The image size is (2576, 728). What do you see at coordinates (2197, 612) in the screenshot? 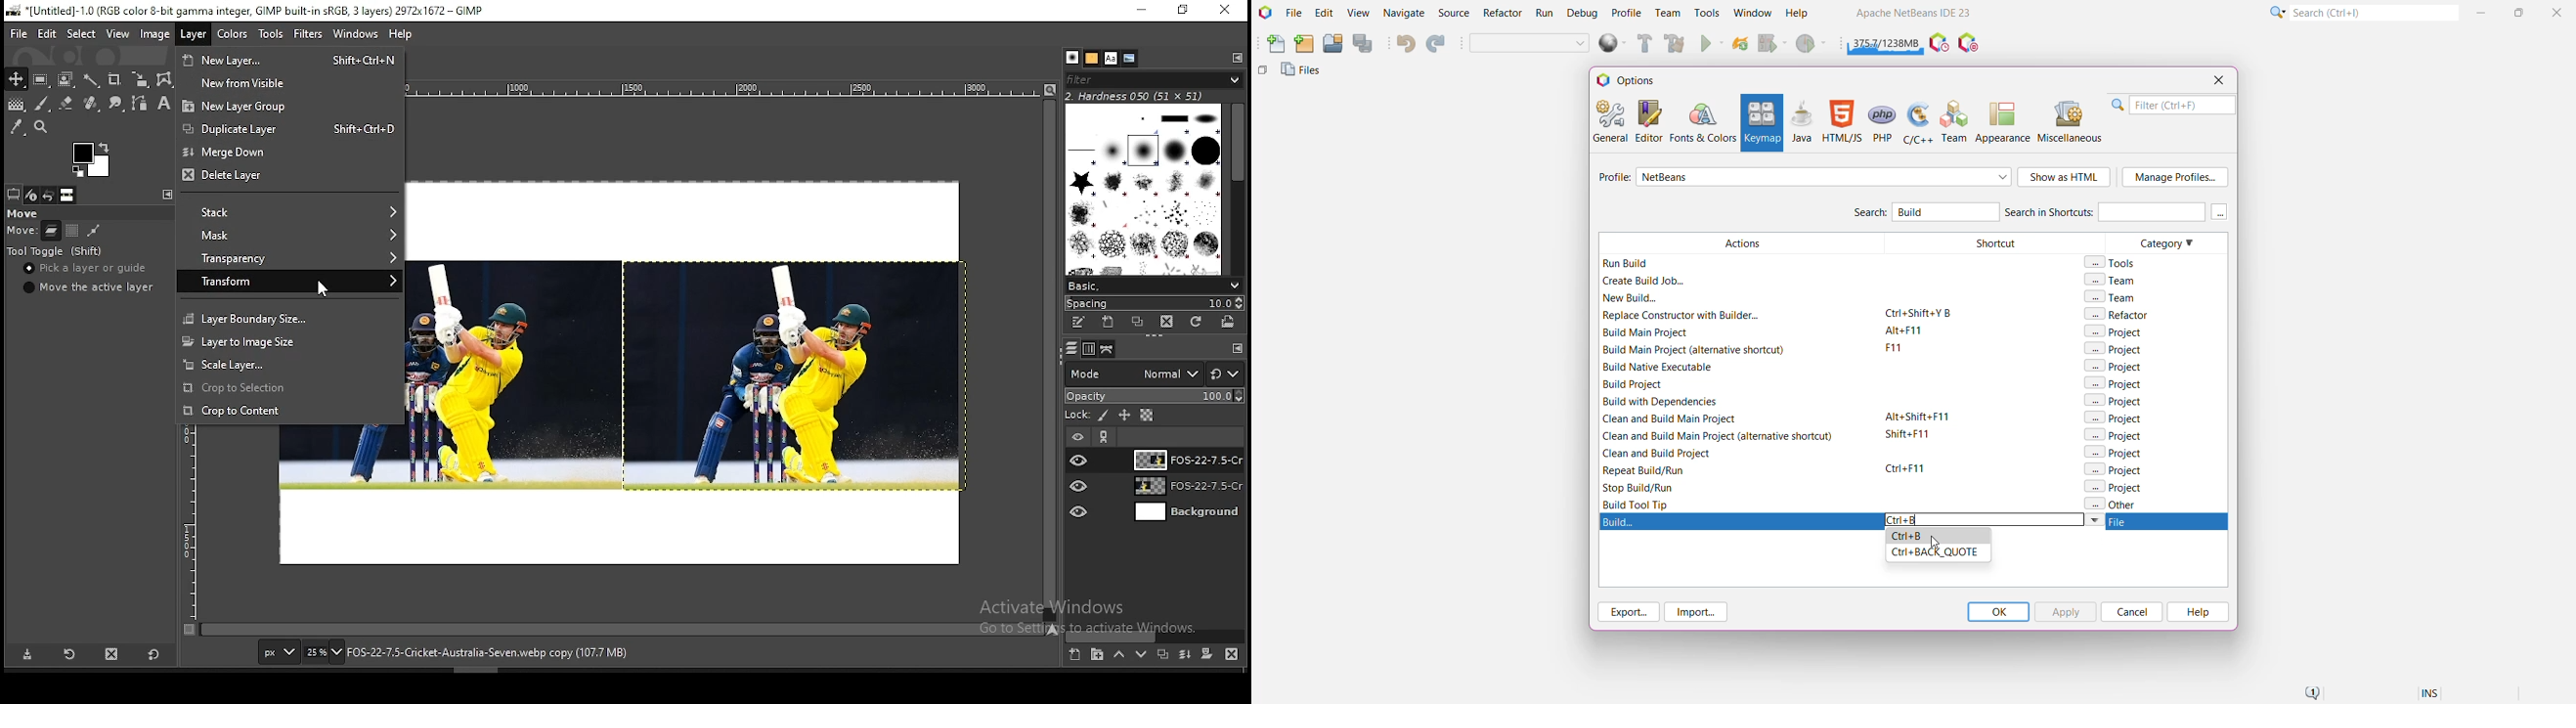
I see `Help` at bounding box center [2197, 612].